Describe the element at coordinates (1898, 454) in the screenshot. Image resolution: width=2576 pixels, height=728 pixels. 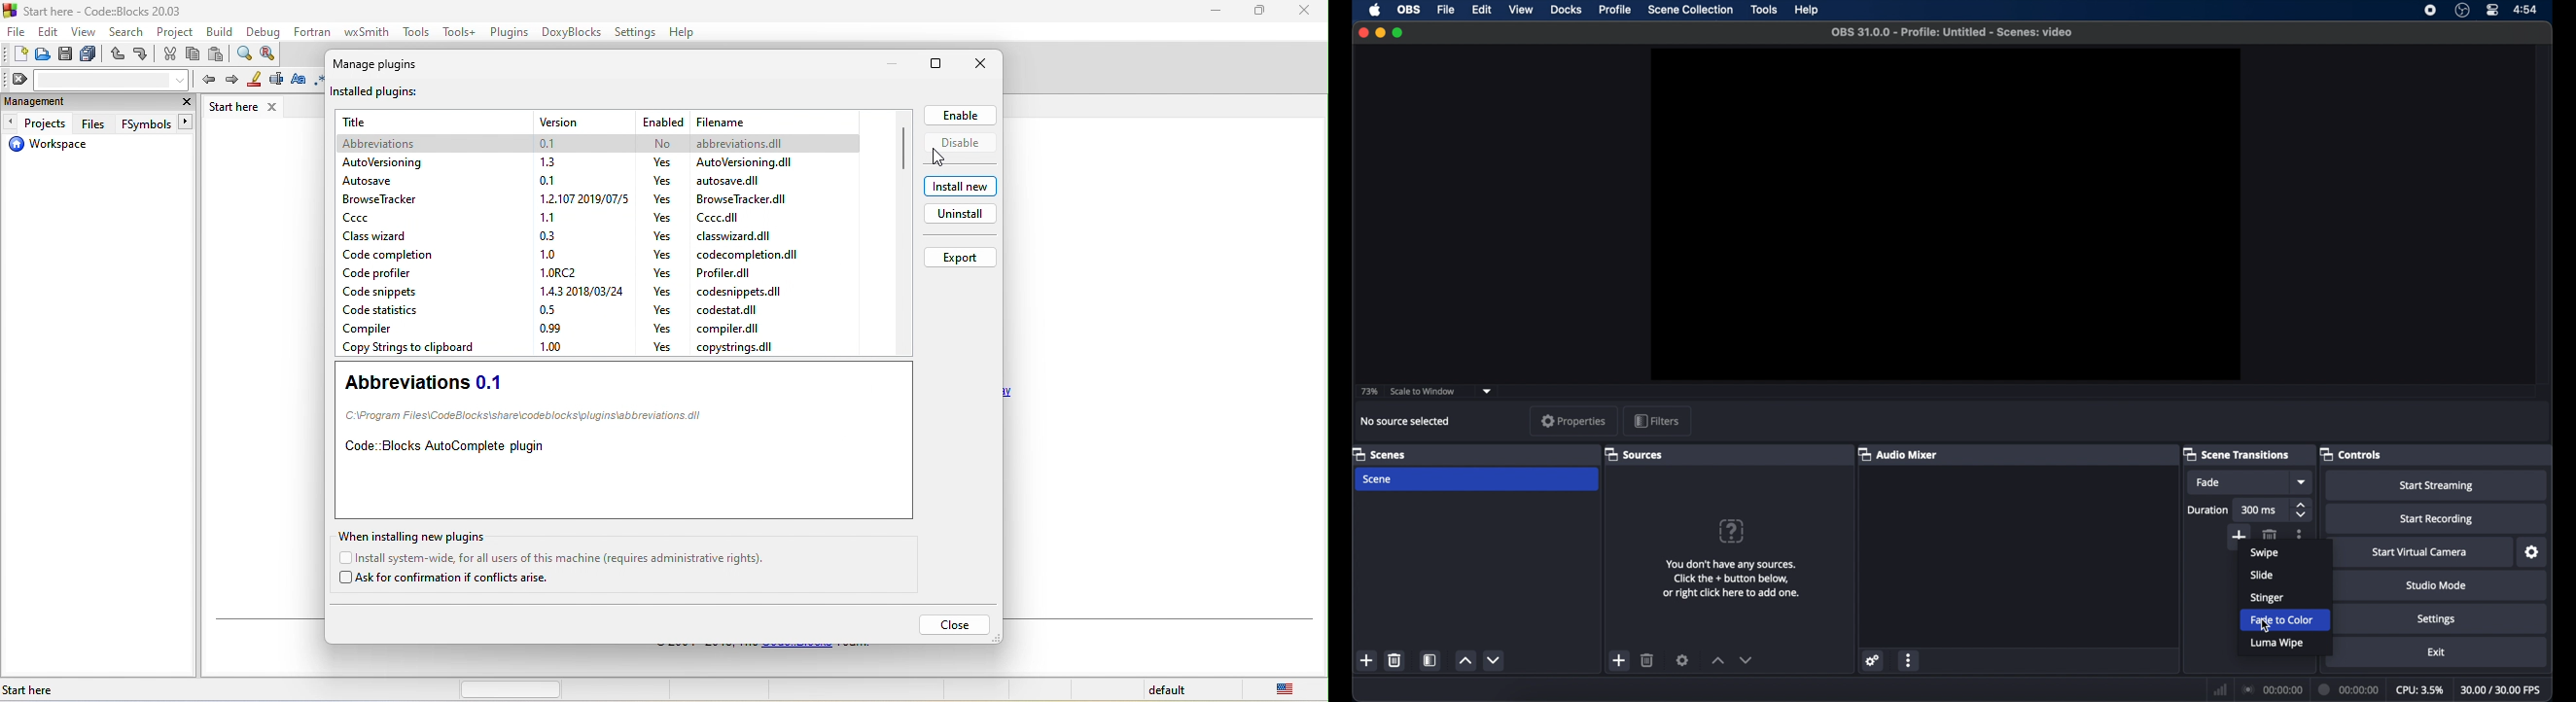
I see `audio mixer` at that location.